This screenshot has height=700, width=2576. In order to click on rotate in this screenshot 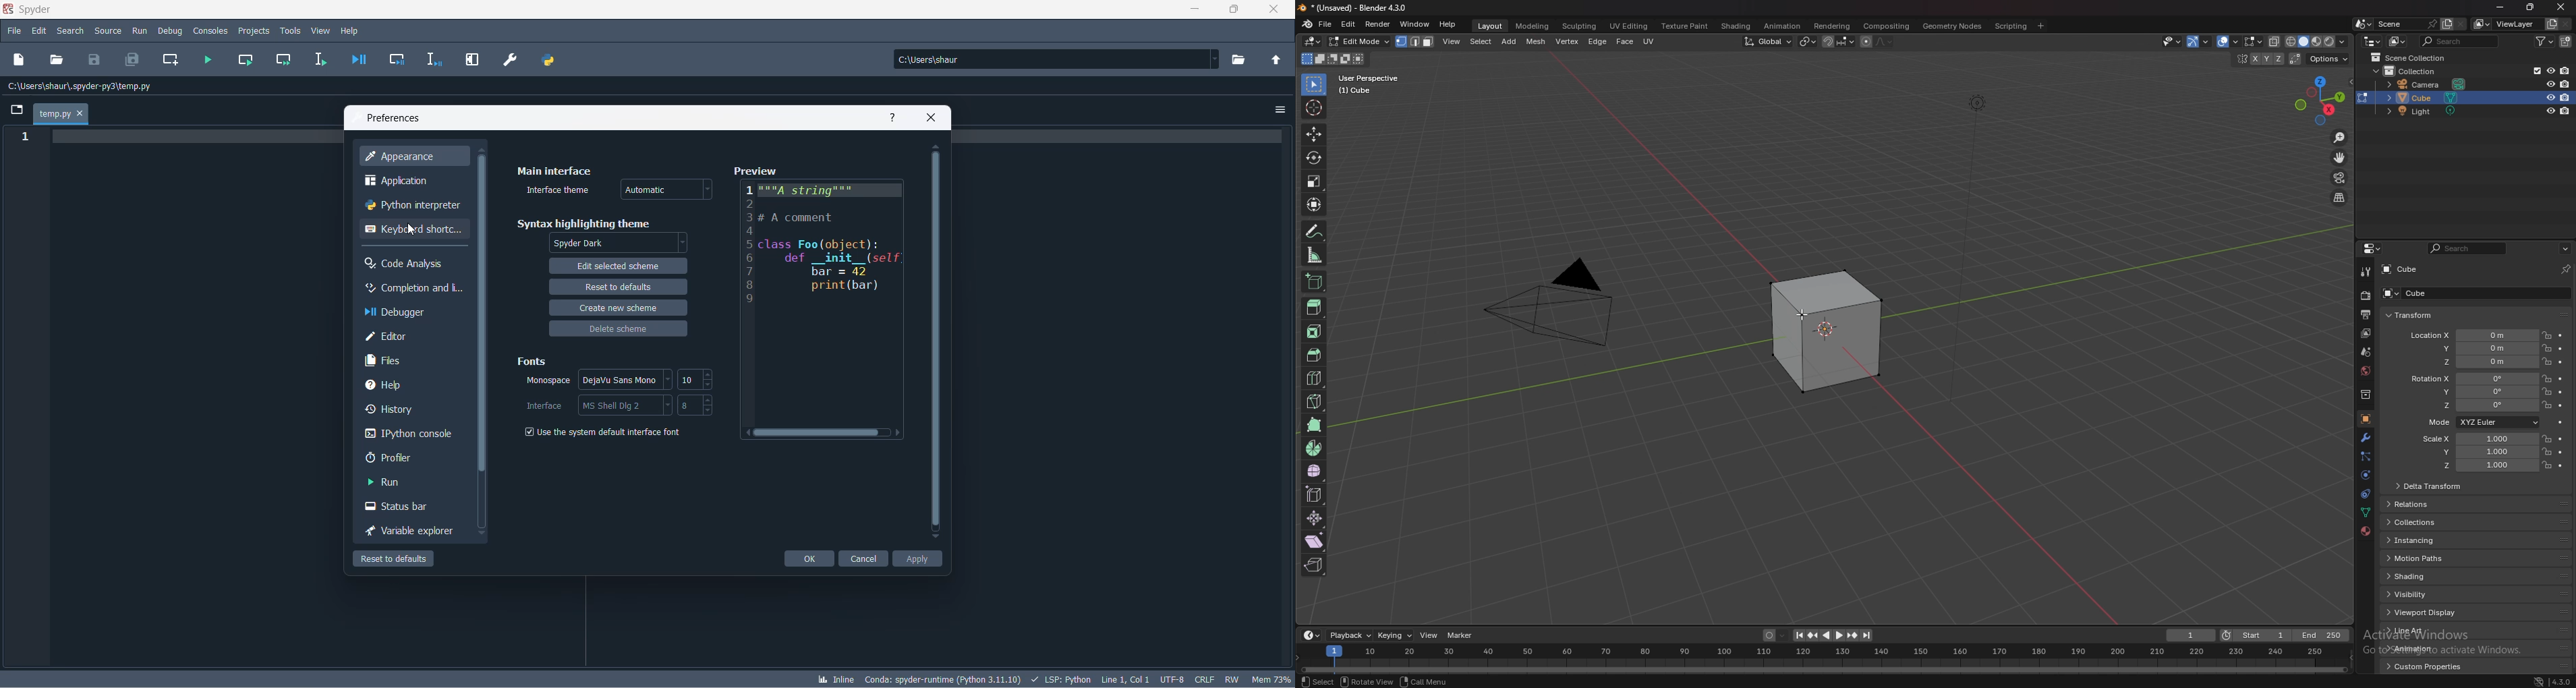, I will do `click(1314, 158)`.